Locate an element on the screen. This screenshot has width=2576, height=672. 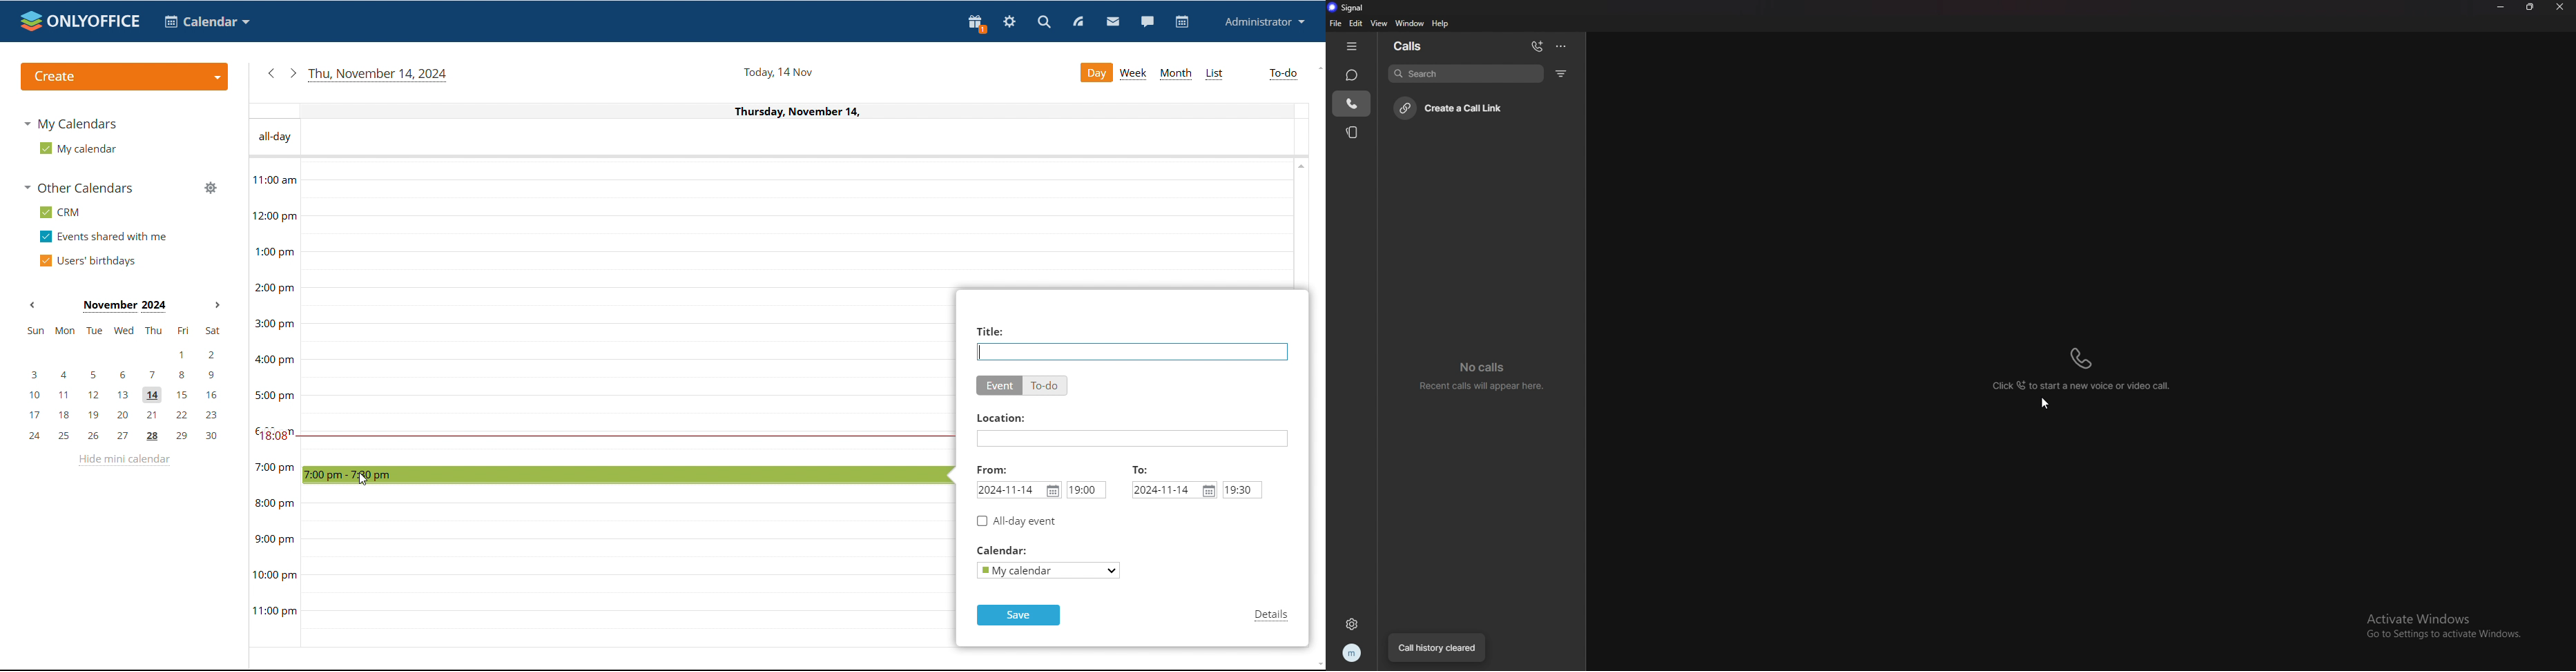
all-day events is located at coordinates (807, 138).